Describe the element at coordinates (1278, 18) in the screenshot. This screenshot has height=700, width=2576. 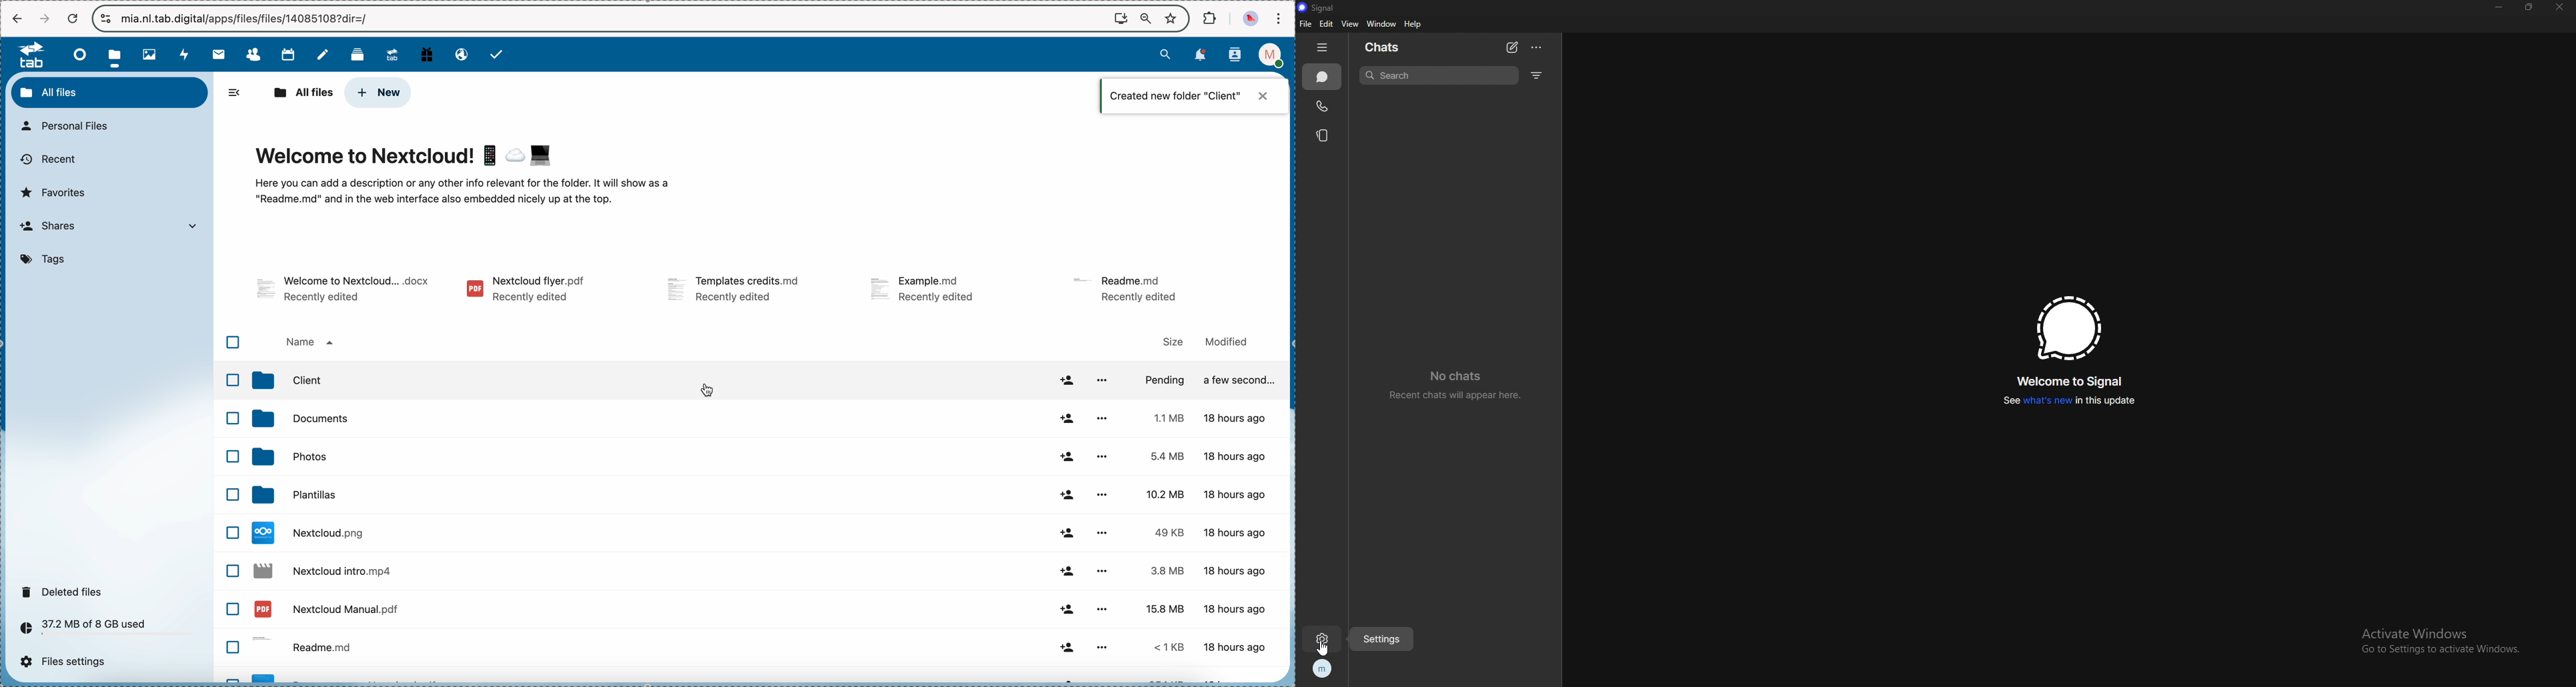
I see `customize and control Google Chrome` at that location.